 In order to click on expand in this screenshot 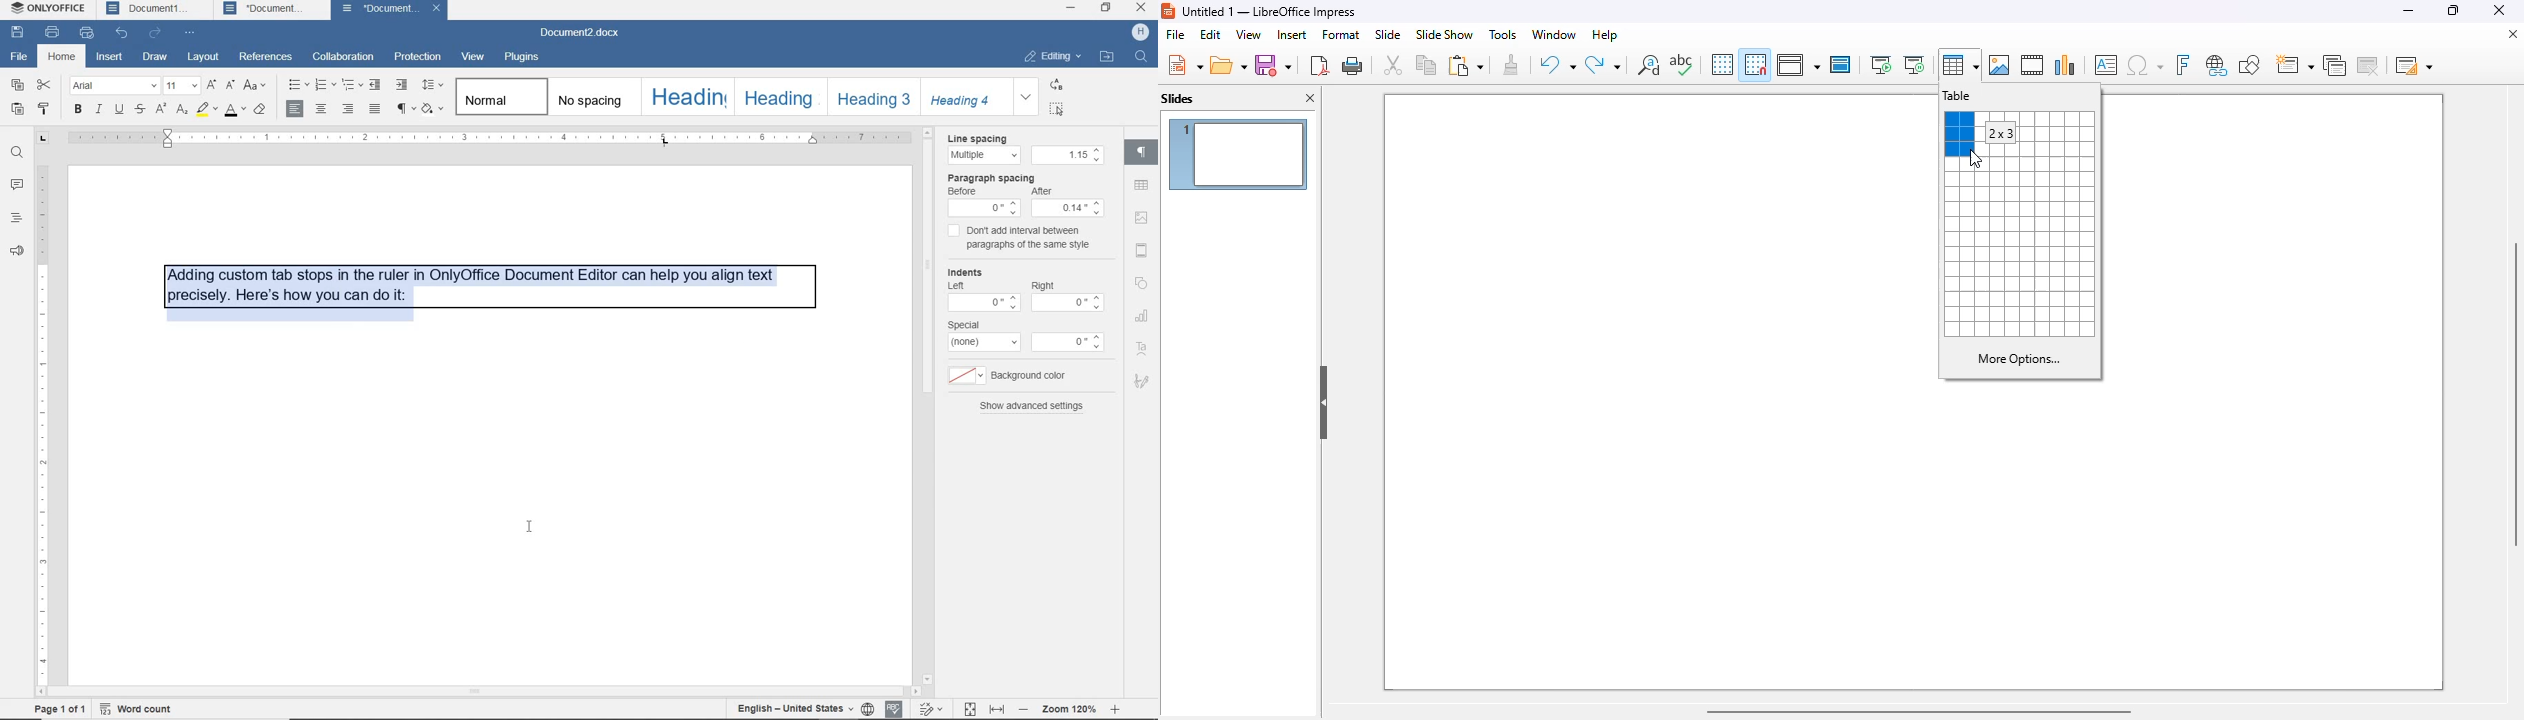, I will do `click(1027, 97)`.